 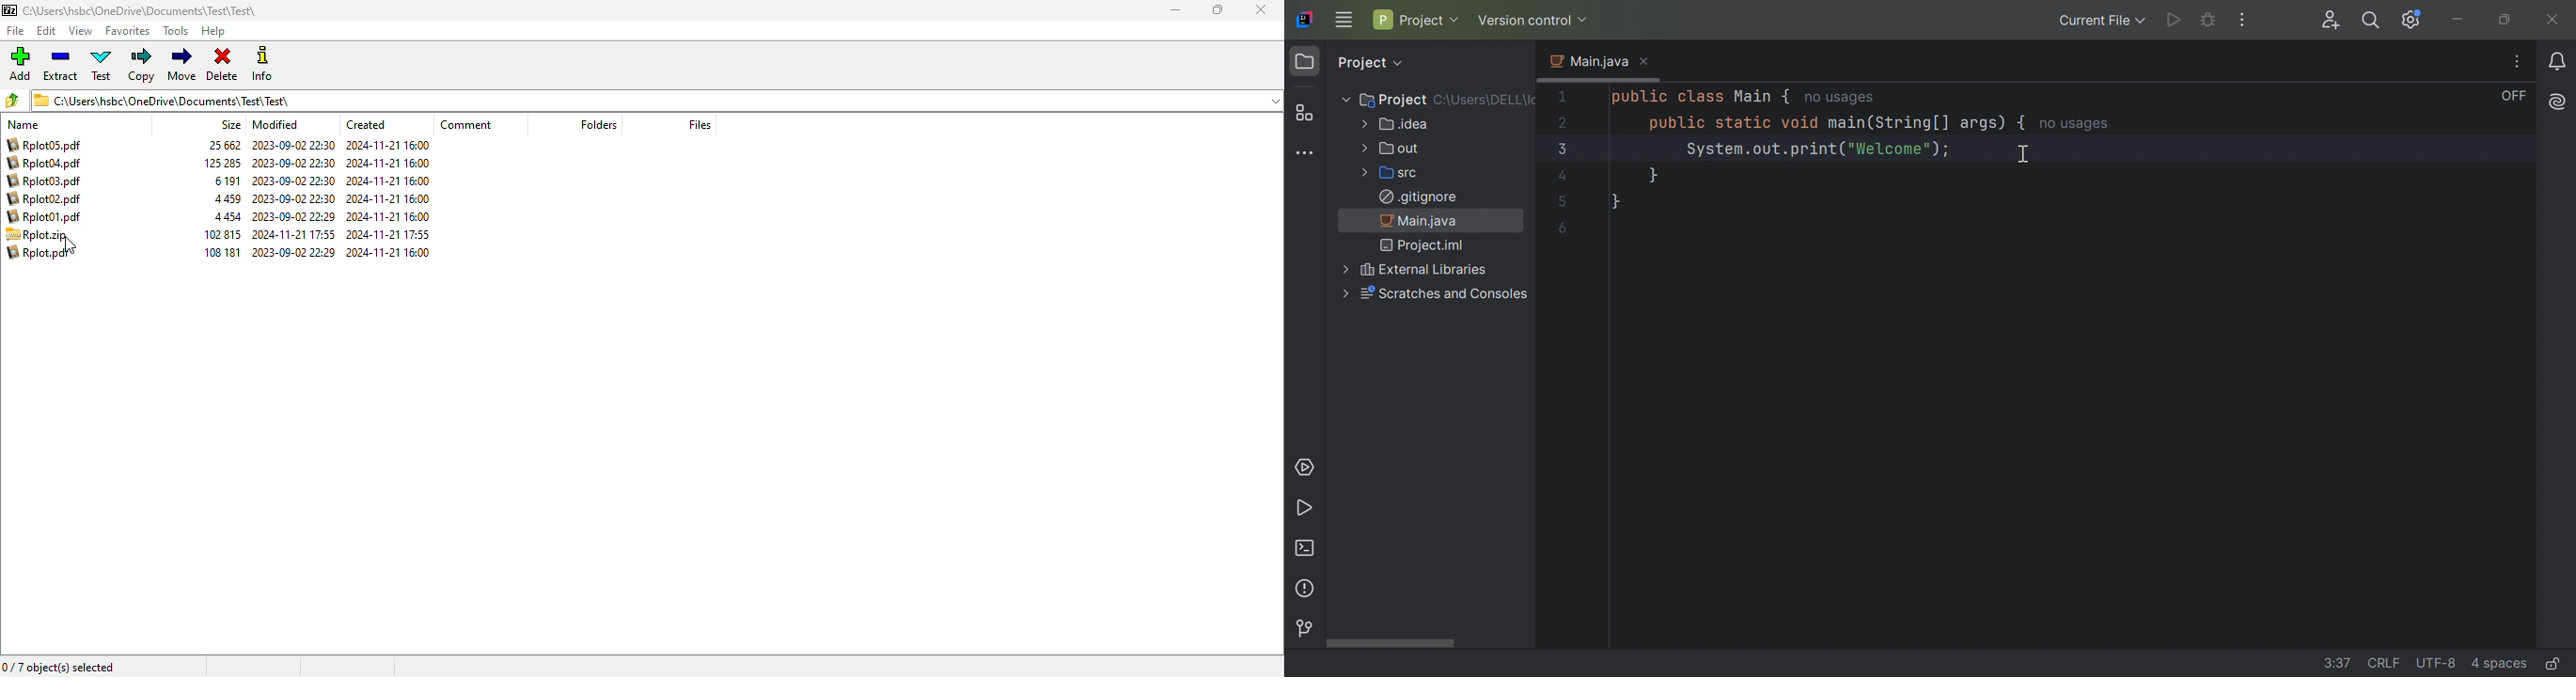 What do you see at coordinates (1816, 150) in the screenshot?
I see `System.out.print("Welcome");` at bounding box center [1816, 150].